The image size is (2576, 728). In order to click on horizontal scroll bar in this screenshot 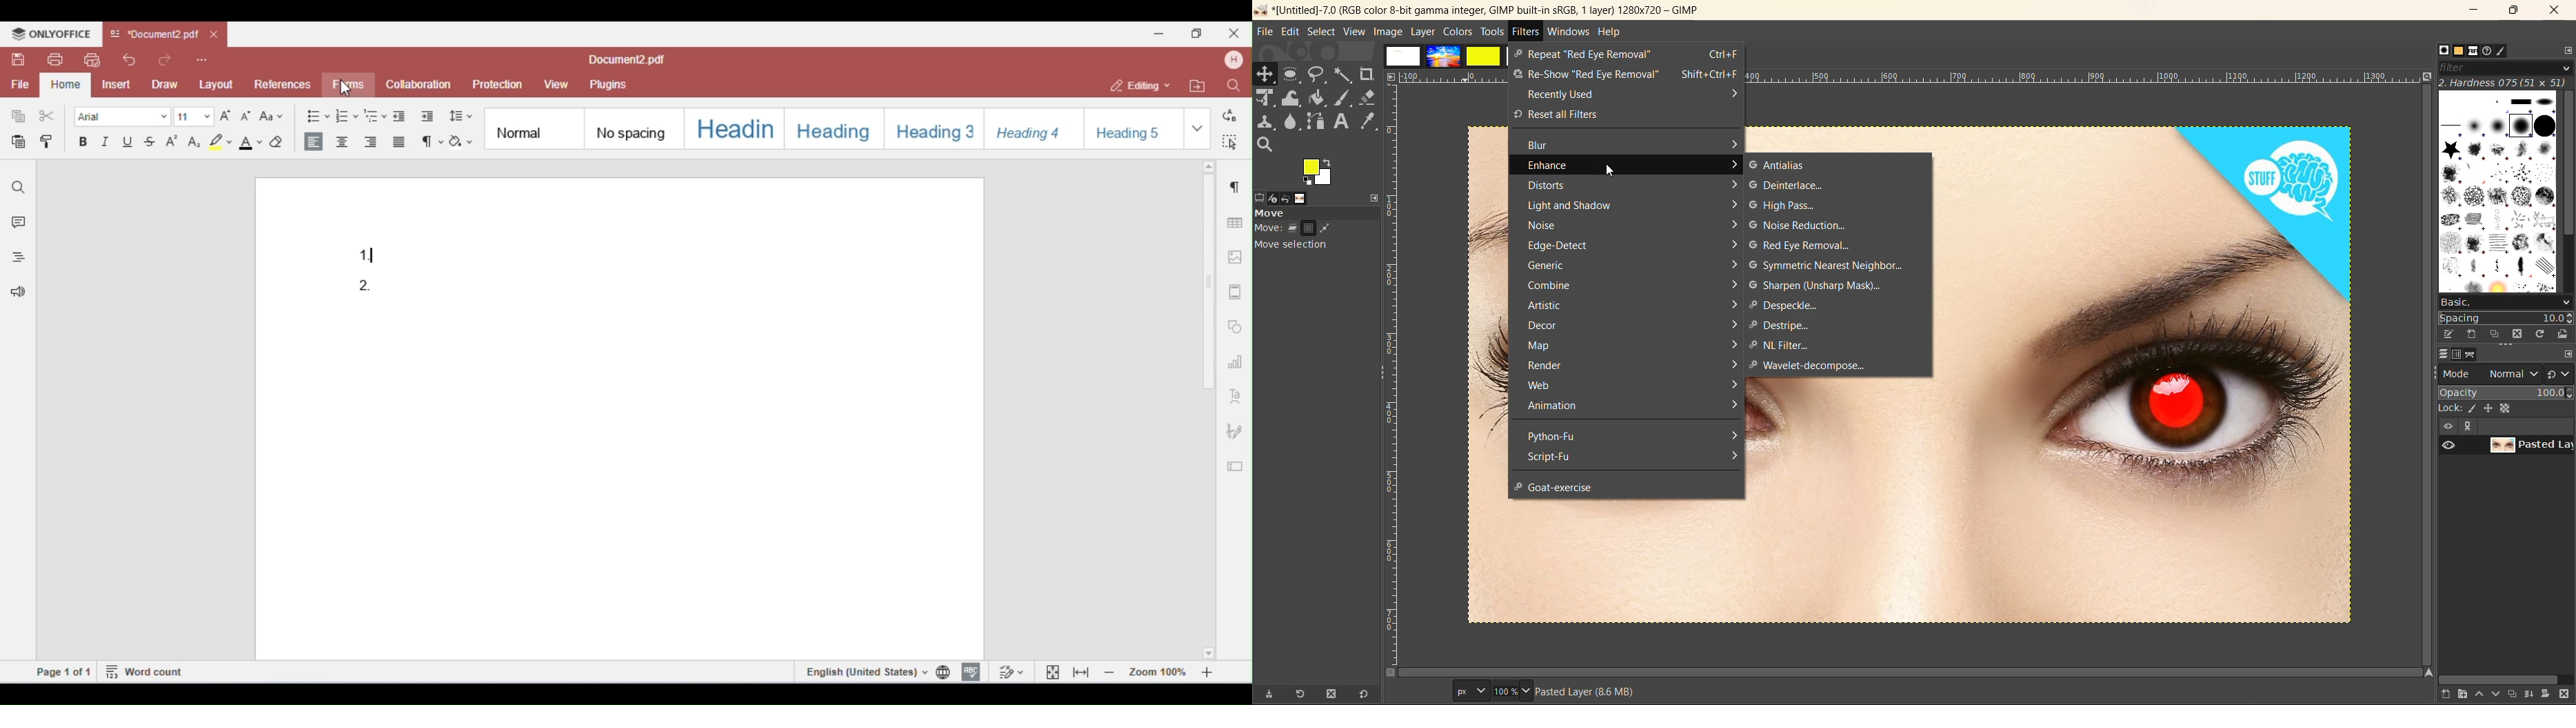, I will do `click(2502, 678)`.